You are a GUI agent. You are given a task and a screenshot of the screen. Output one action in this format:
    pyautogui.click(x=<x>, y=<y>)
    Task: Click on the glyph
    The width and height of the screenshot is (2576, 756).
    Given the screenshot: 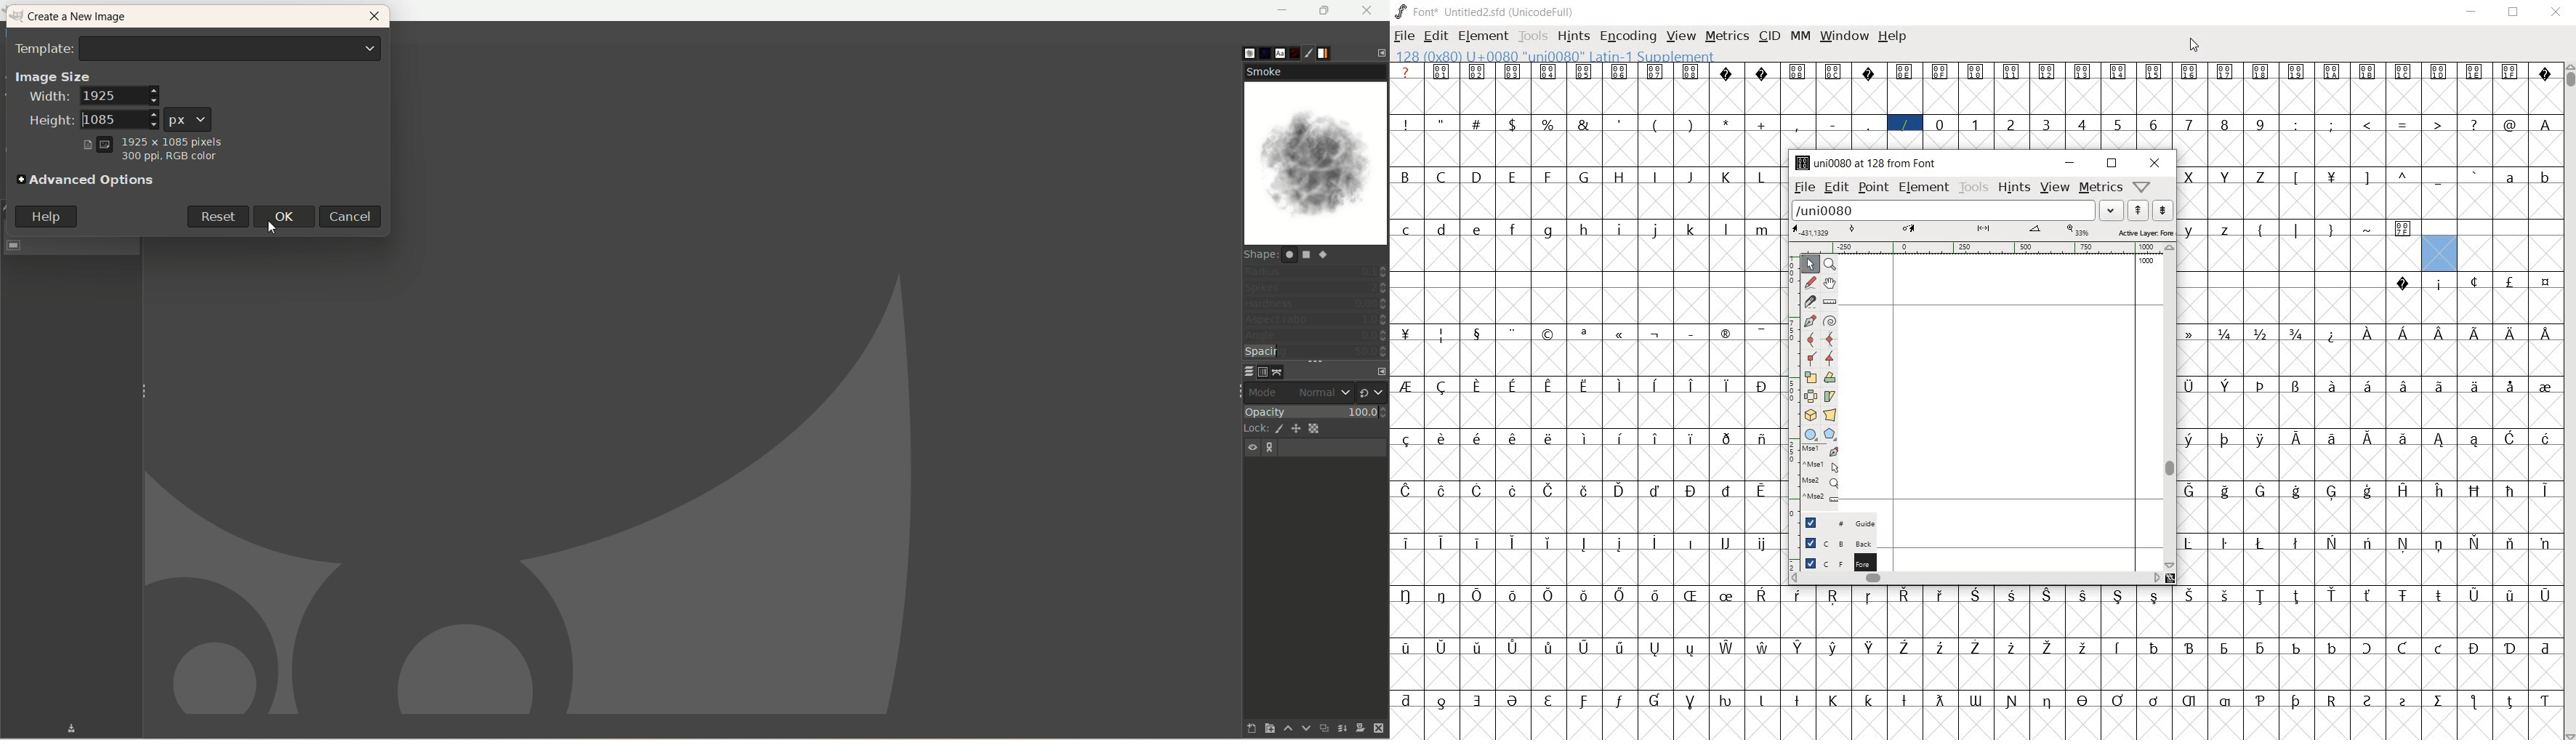 What is the action you would take?
    pyautogui.click(x=1941, y=648)
    